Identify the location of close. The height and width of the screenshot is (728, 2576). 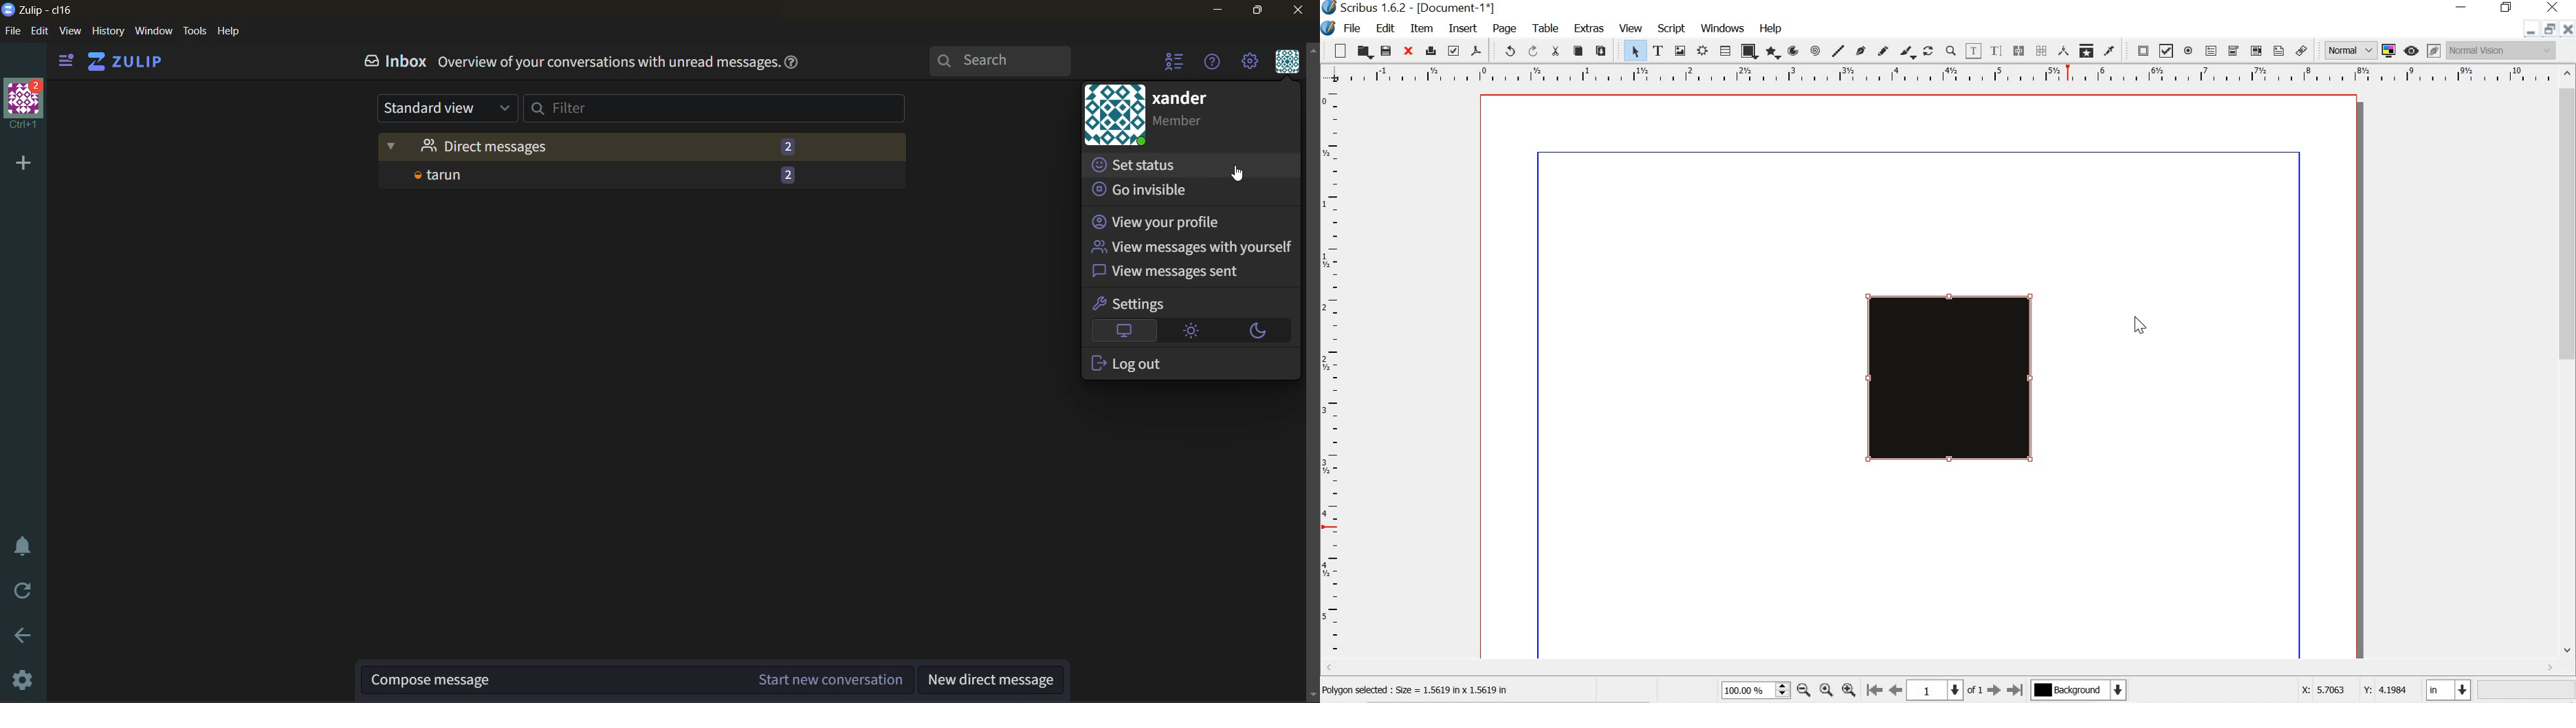
(2568, 31).